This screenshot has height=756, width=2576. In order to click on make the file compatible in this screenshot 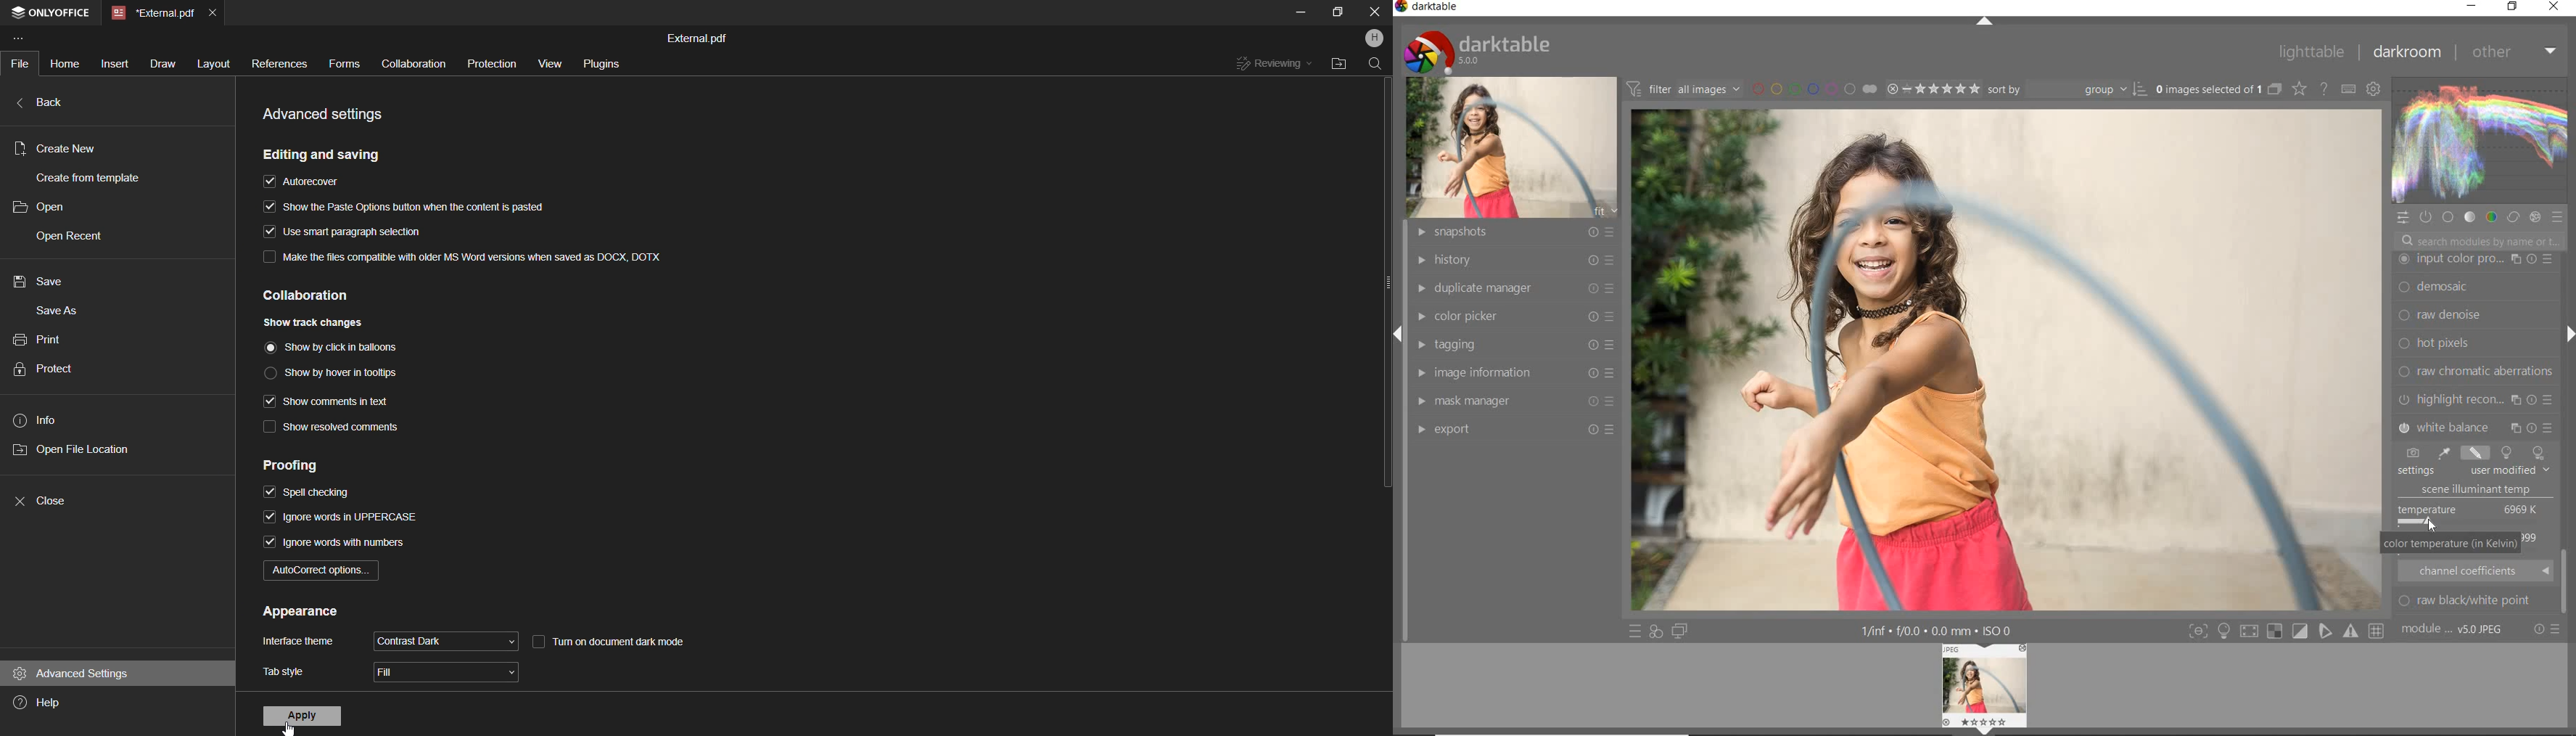, I will do `click(462, 255)`.